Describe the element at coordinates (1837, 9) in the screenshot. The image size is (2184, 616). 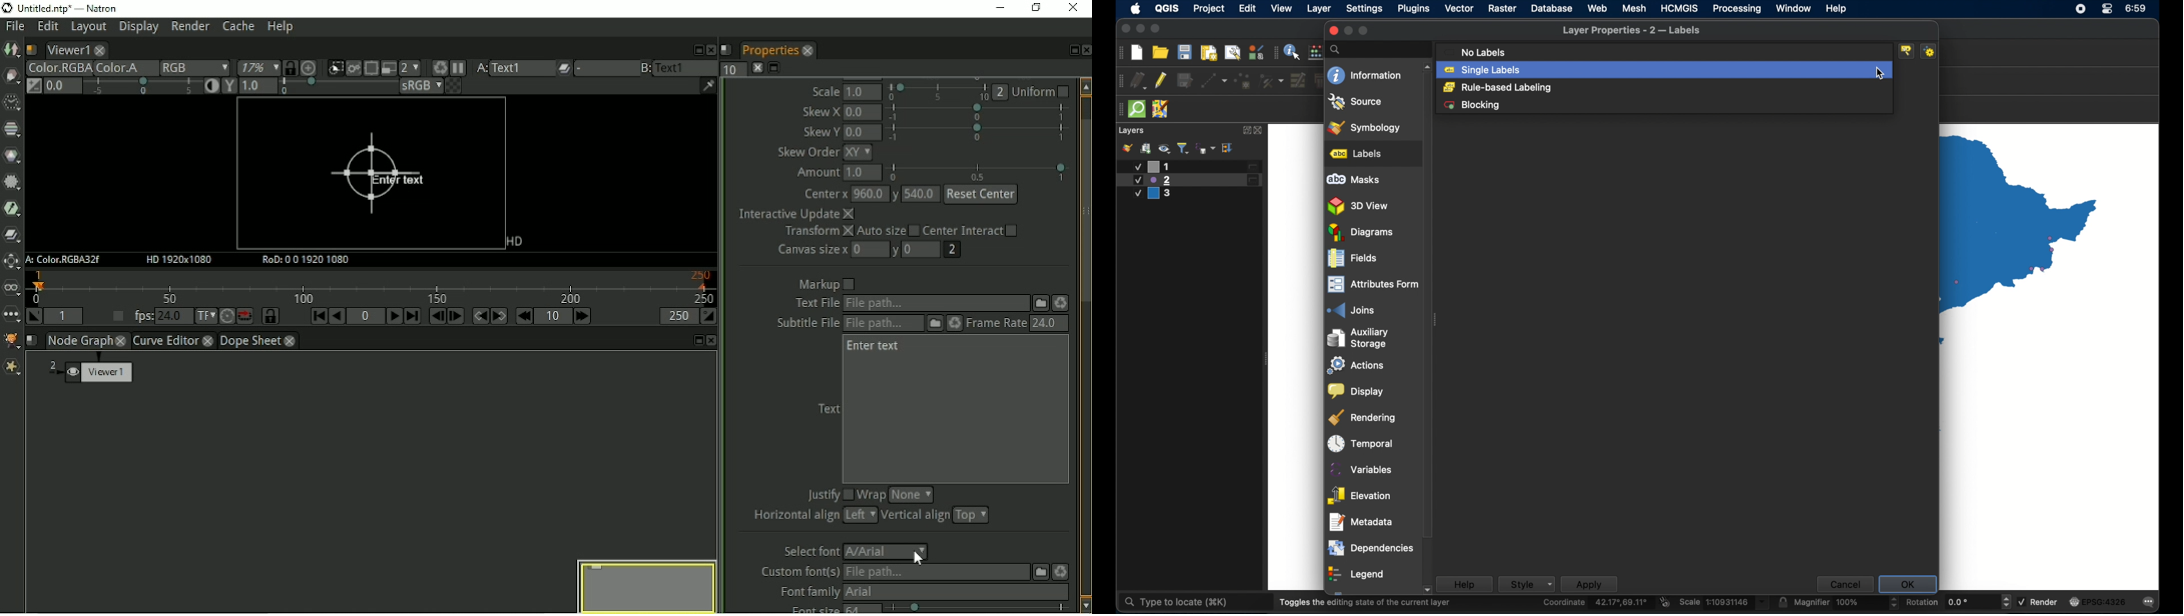
I see `help` at that location.